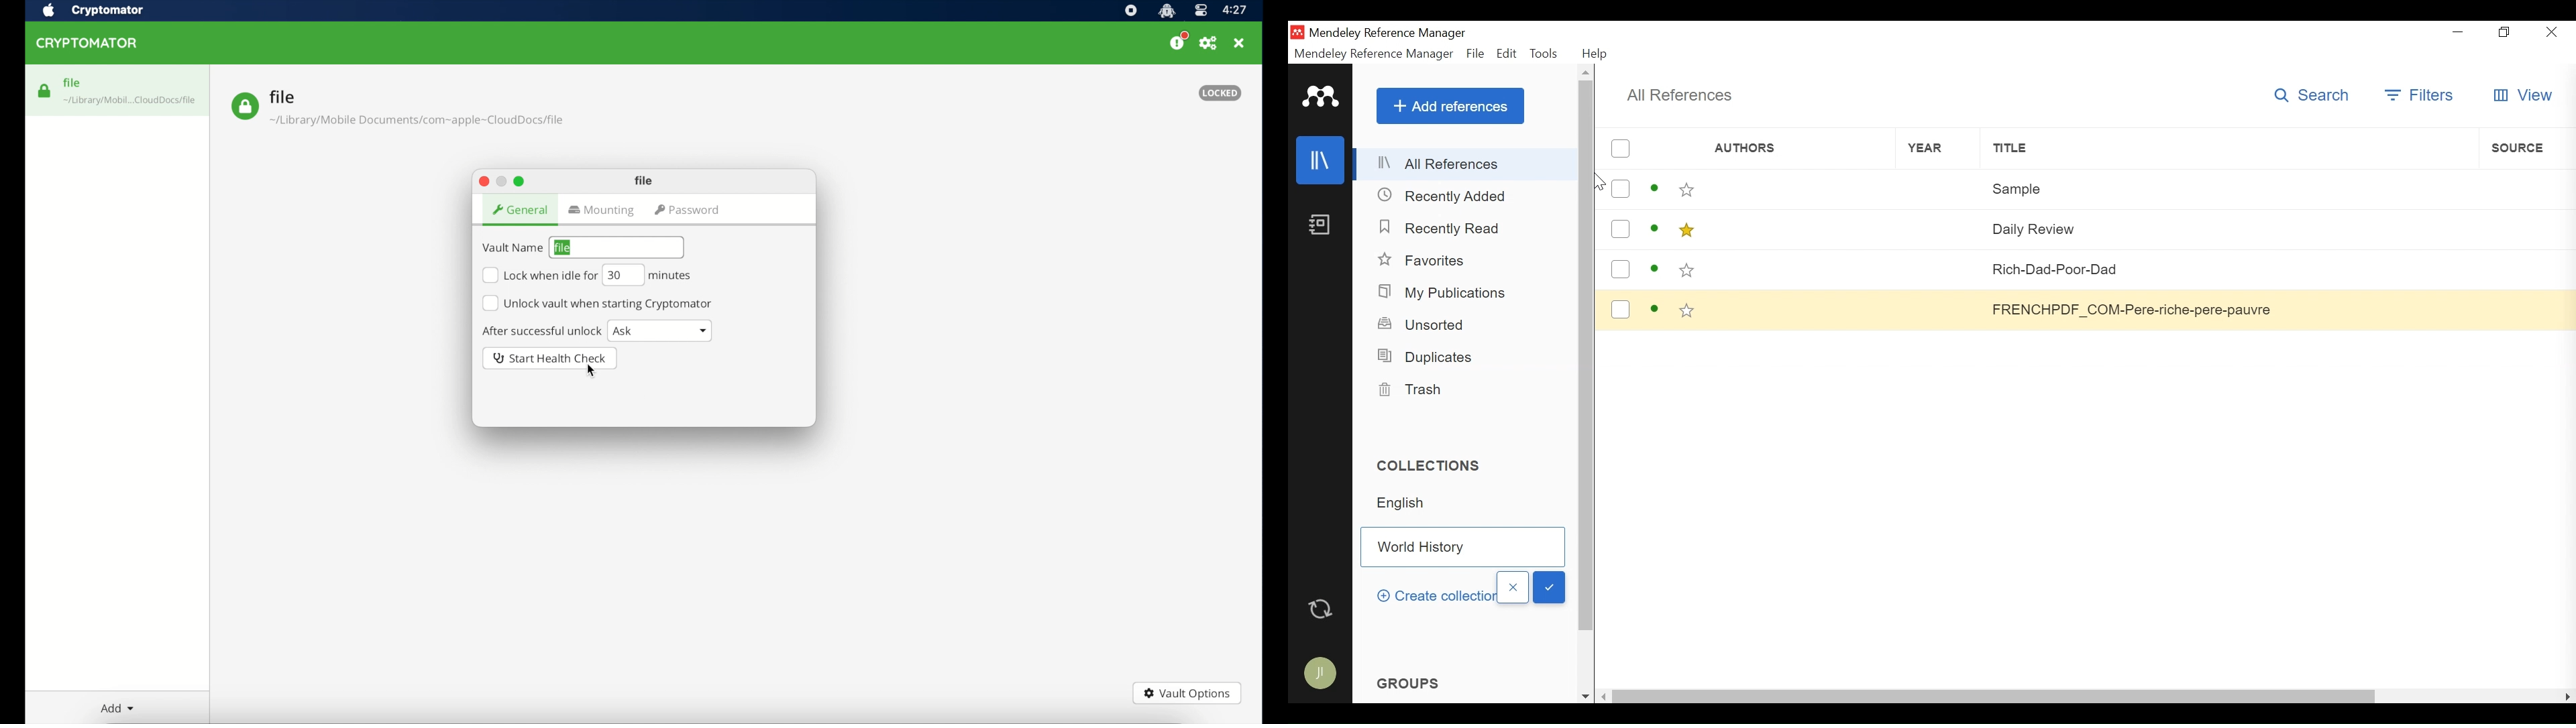 The height and width of the screenshot is (728, 2576). I want to click on Help, so click(1595, 54).